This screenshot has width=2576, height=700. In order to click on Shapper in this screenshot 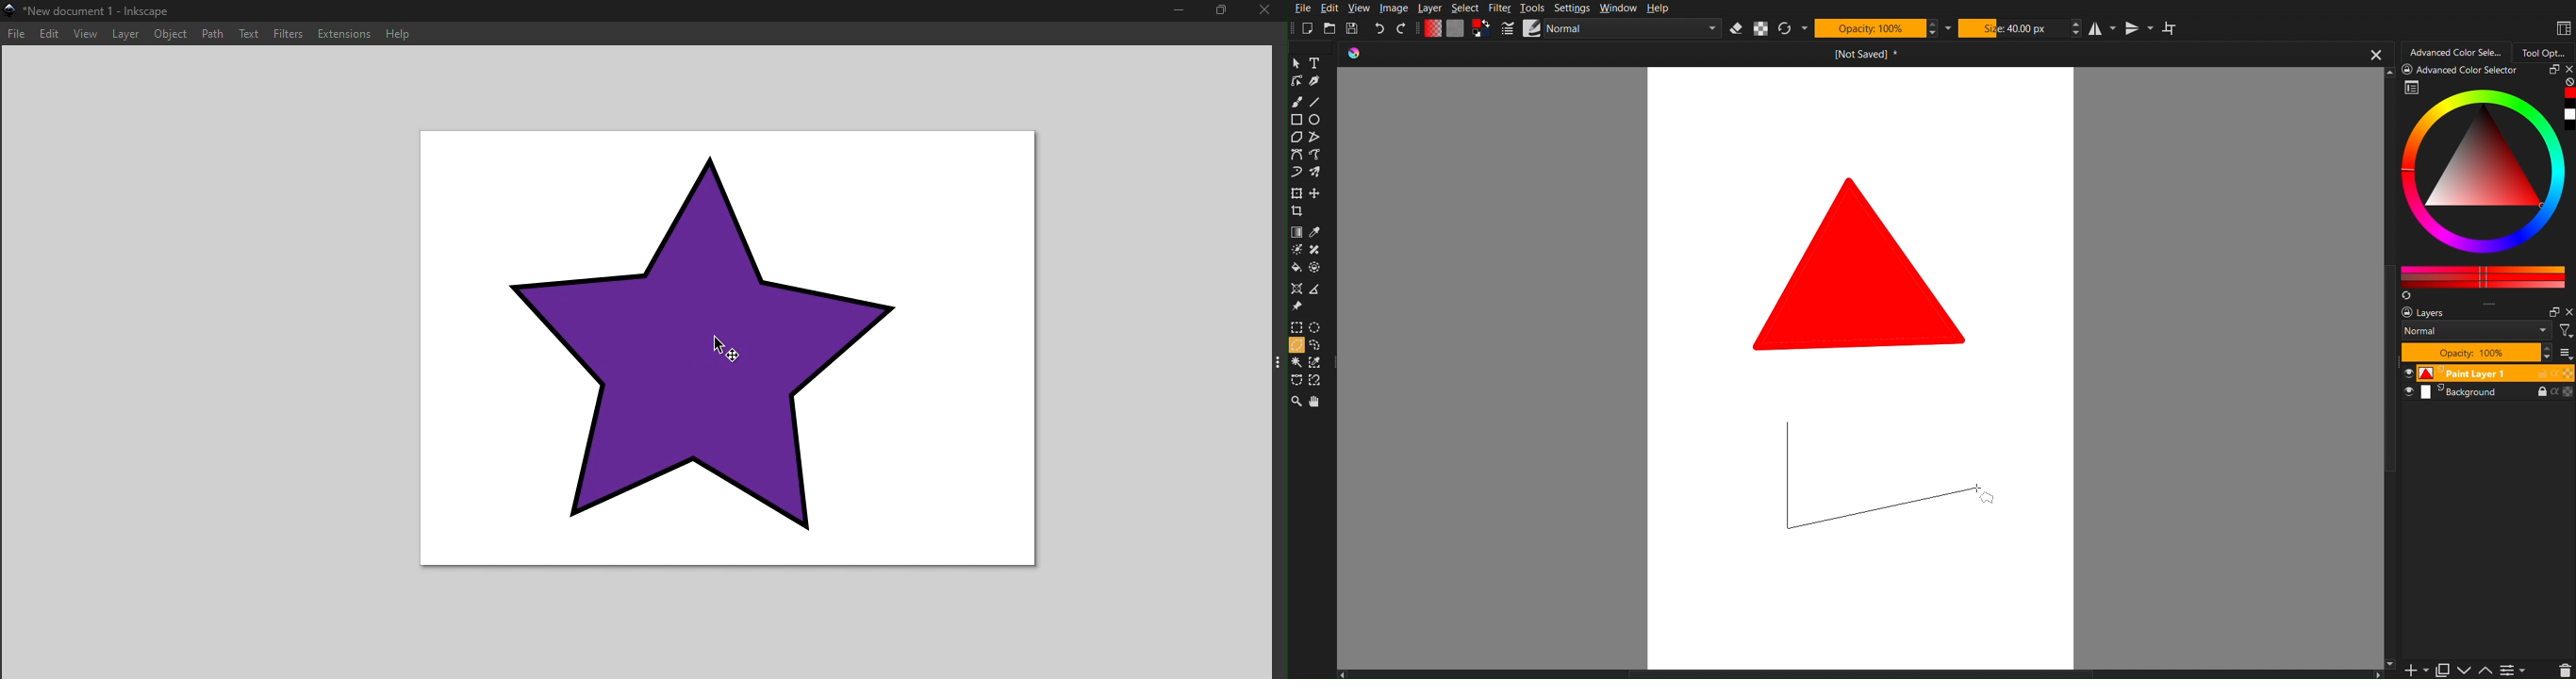, I will do `click(1296, 289)`.